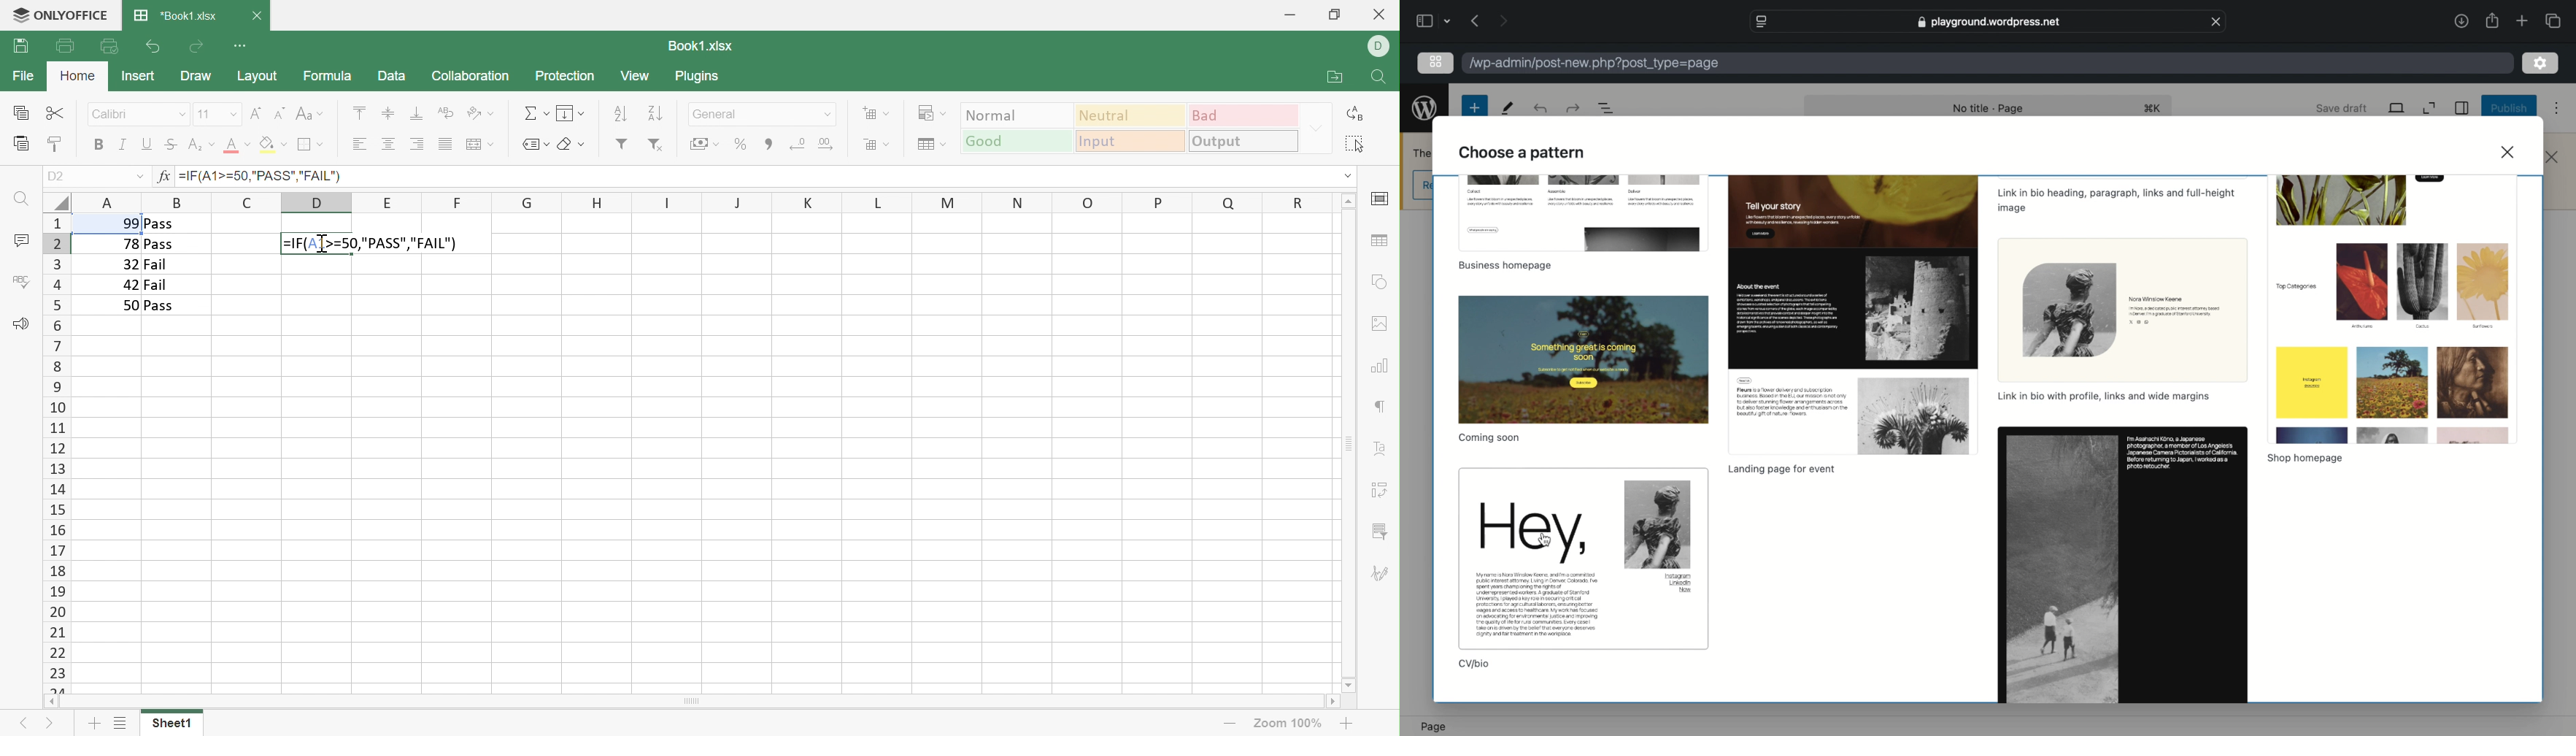 The height and width of the screenshot is (756, 2576). What do you see at coordinates (1584, 359) in the screenshot?
I see `preview` at bounding box center [1584, 359].